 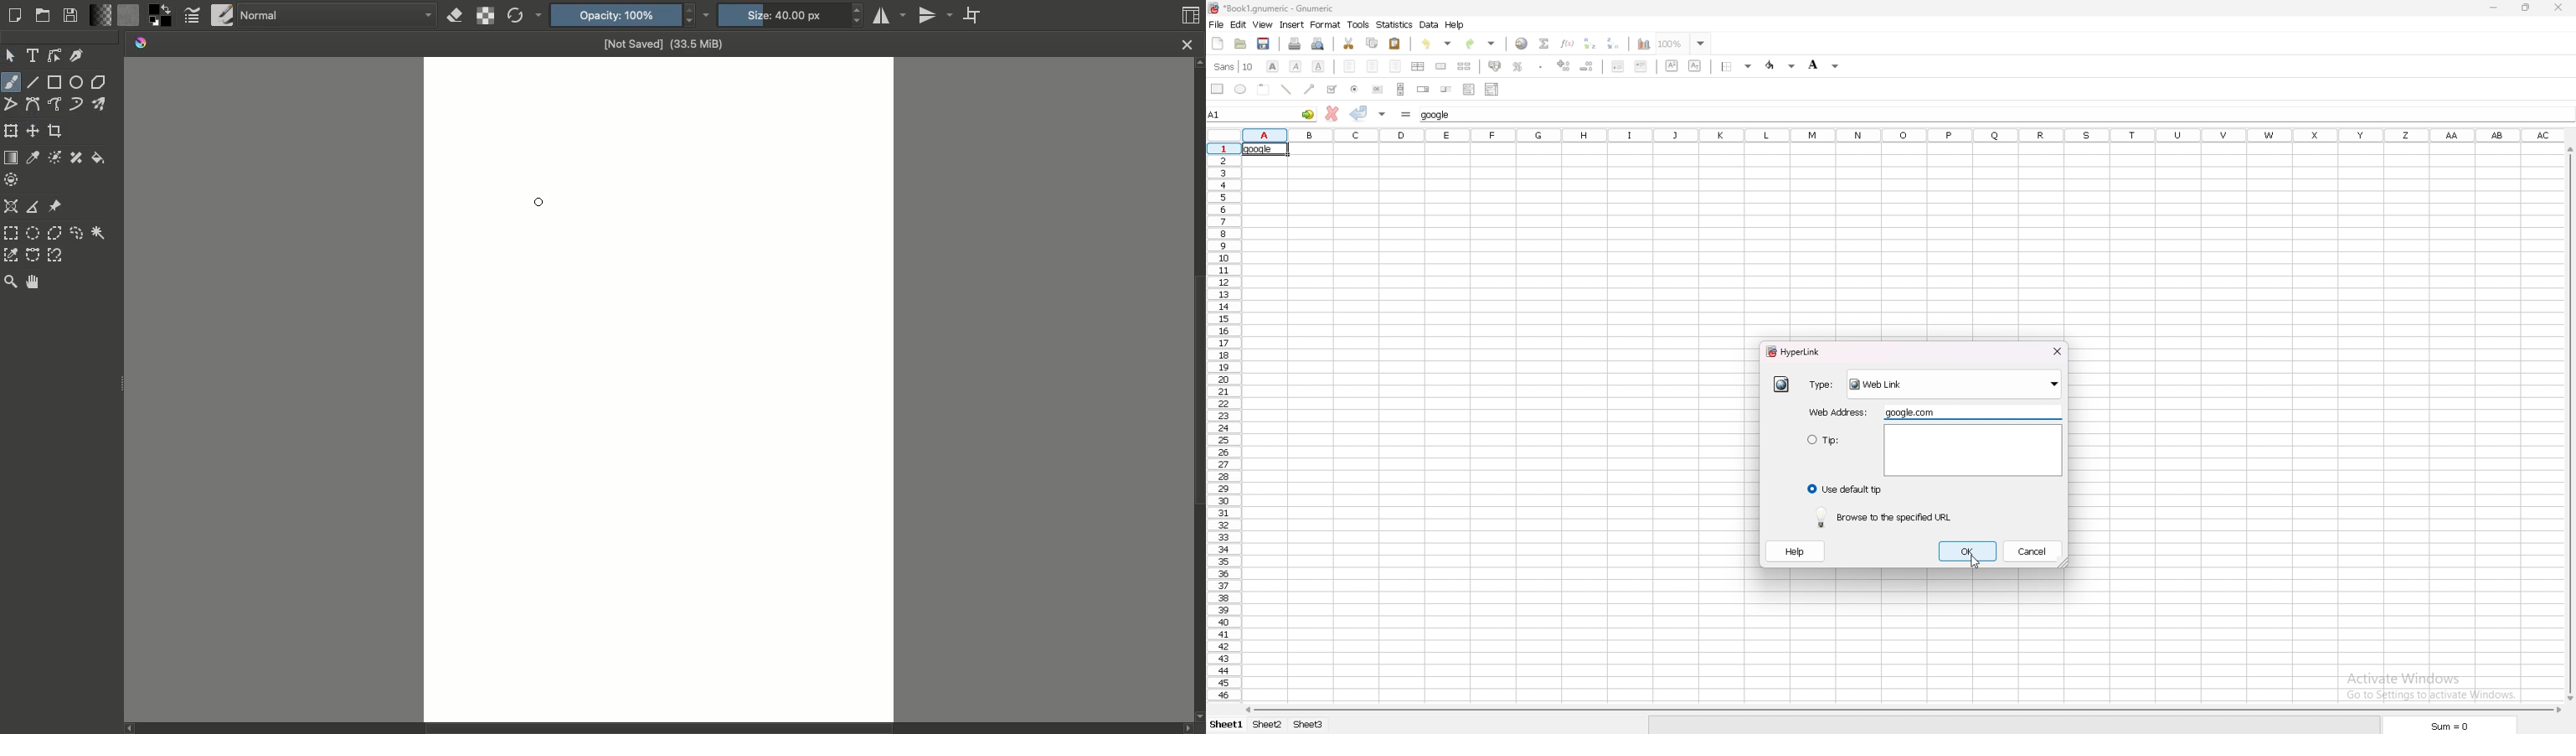 What do you see at coordinates (1438, 44) in the screenshot?
I see `undo` at bounding box center [1438, 44].